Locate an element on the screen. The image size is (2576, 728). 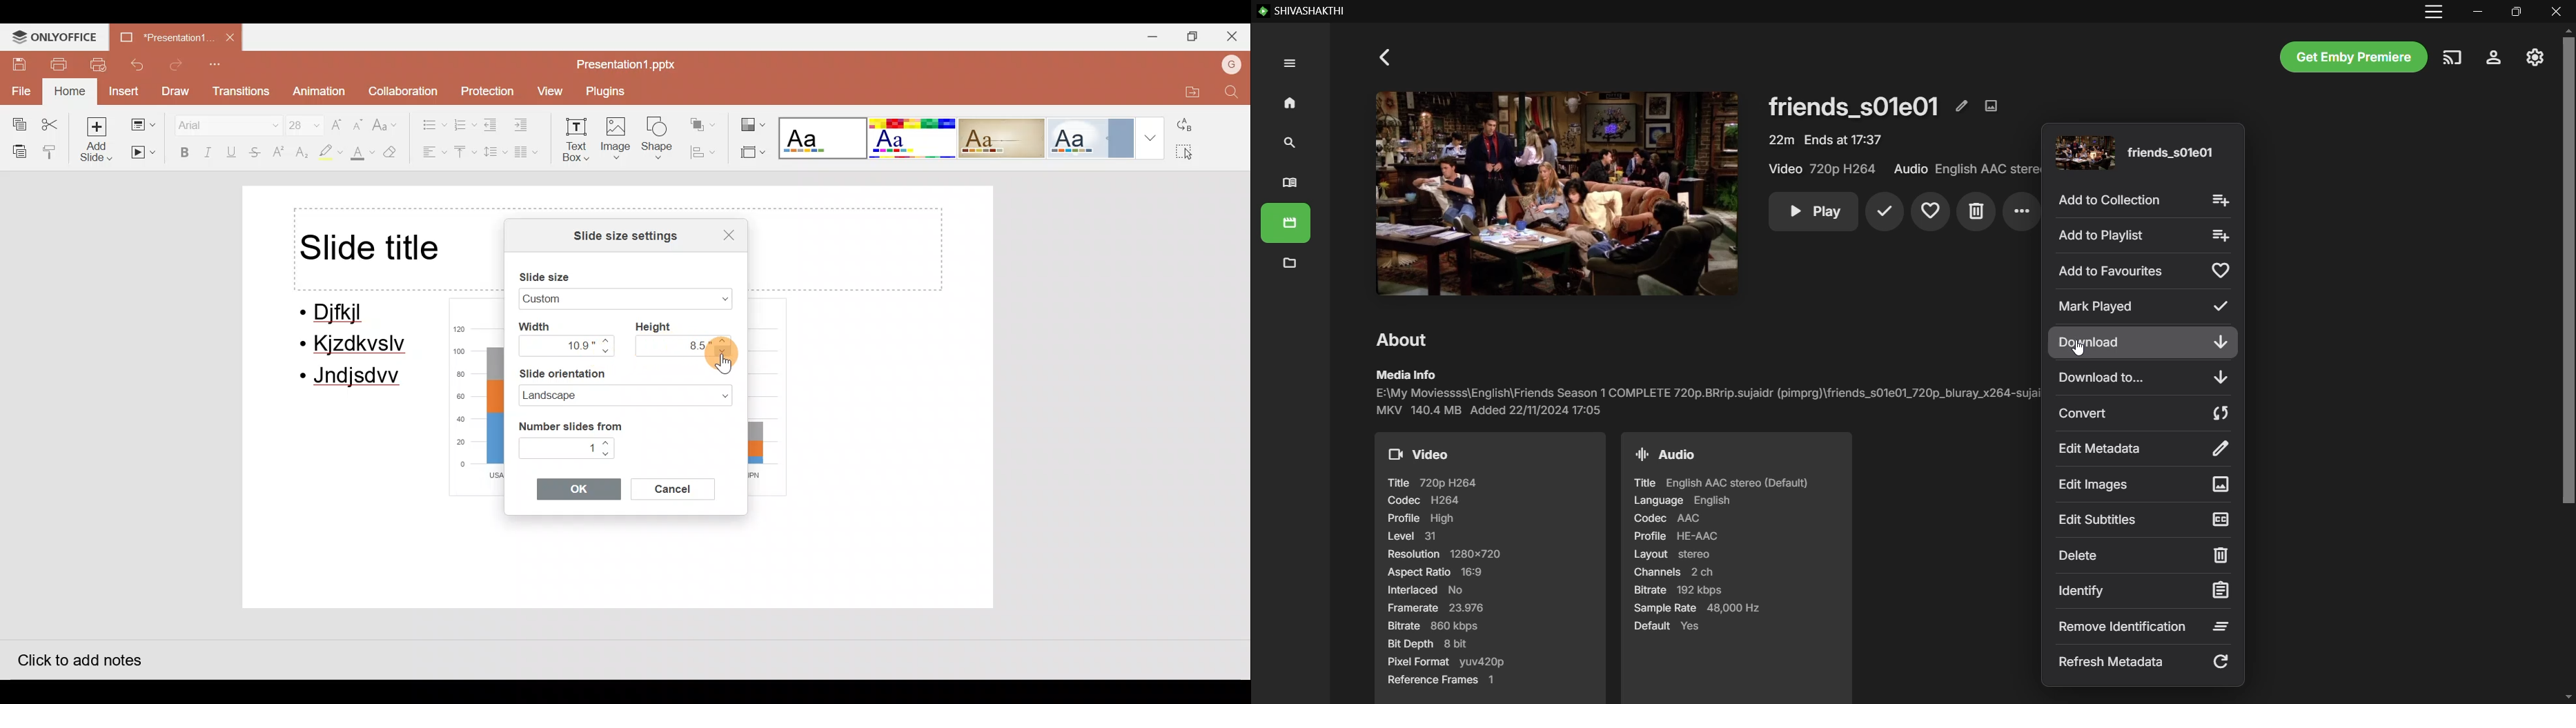
Landscape is located at coordinates (594, 395).